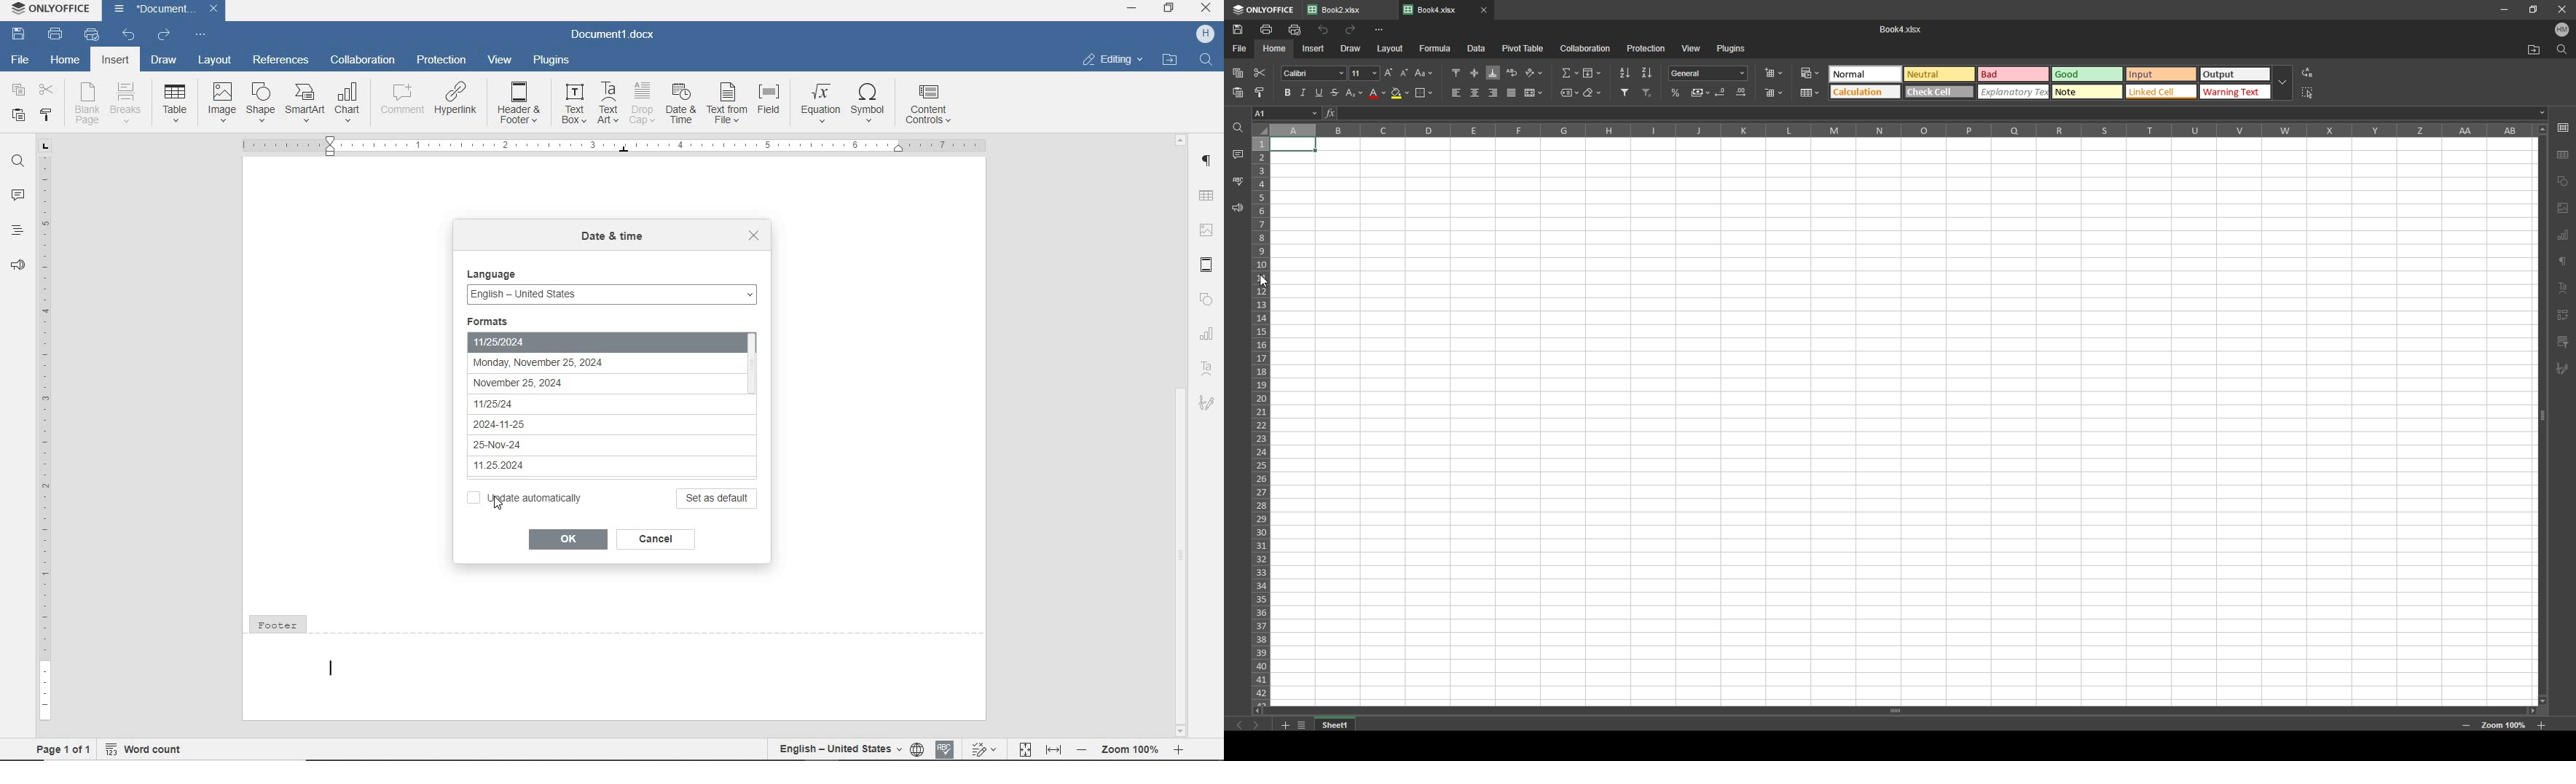  I want to click on 11.25.2024, so click(562, 466).